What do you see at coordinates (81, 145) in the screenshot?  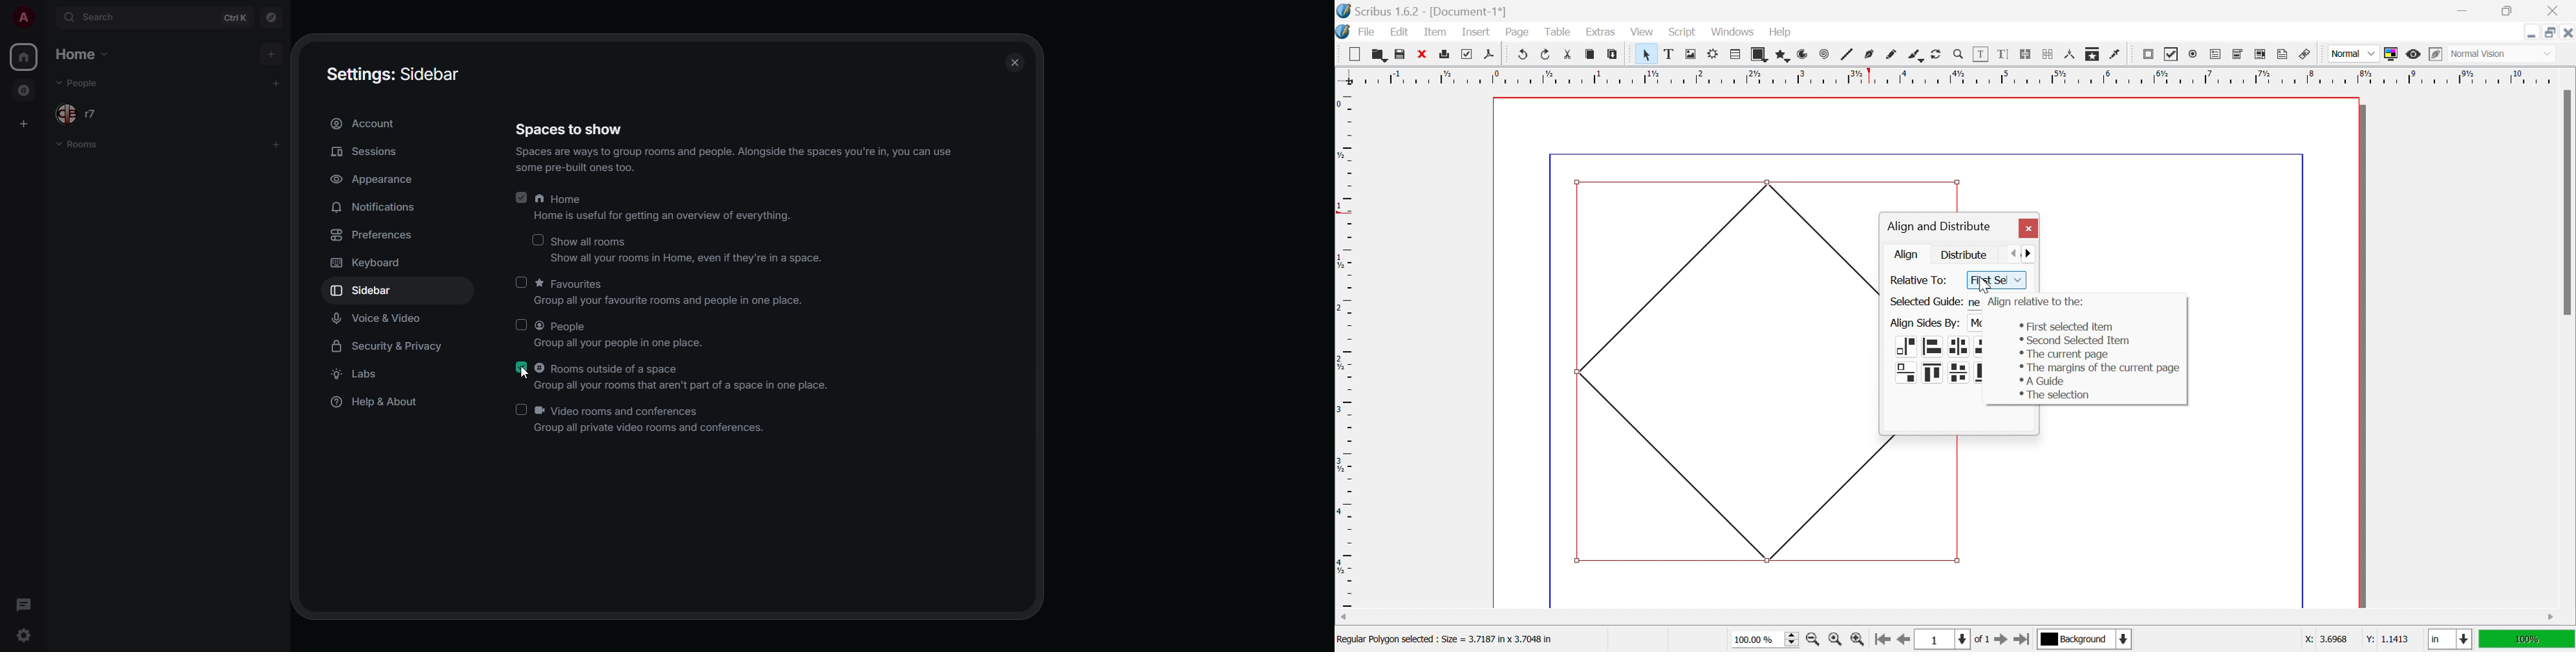 I see `rooms` at bounding box center [81, 145].